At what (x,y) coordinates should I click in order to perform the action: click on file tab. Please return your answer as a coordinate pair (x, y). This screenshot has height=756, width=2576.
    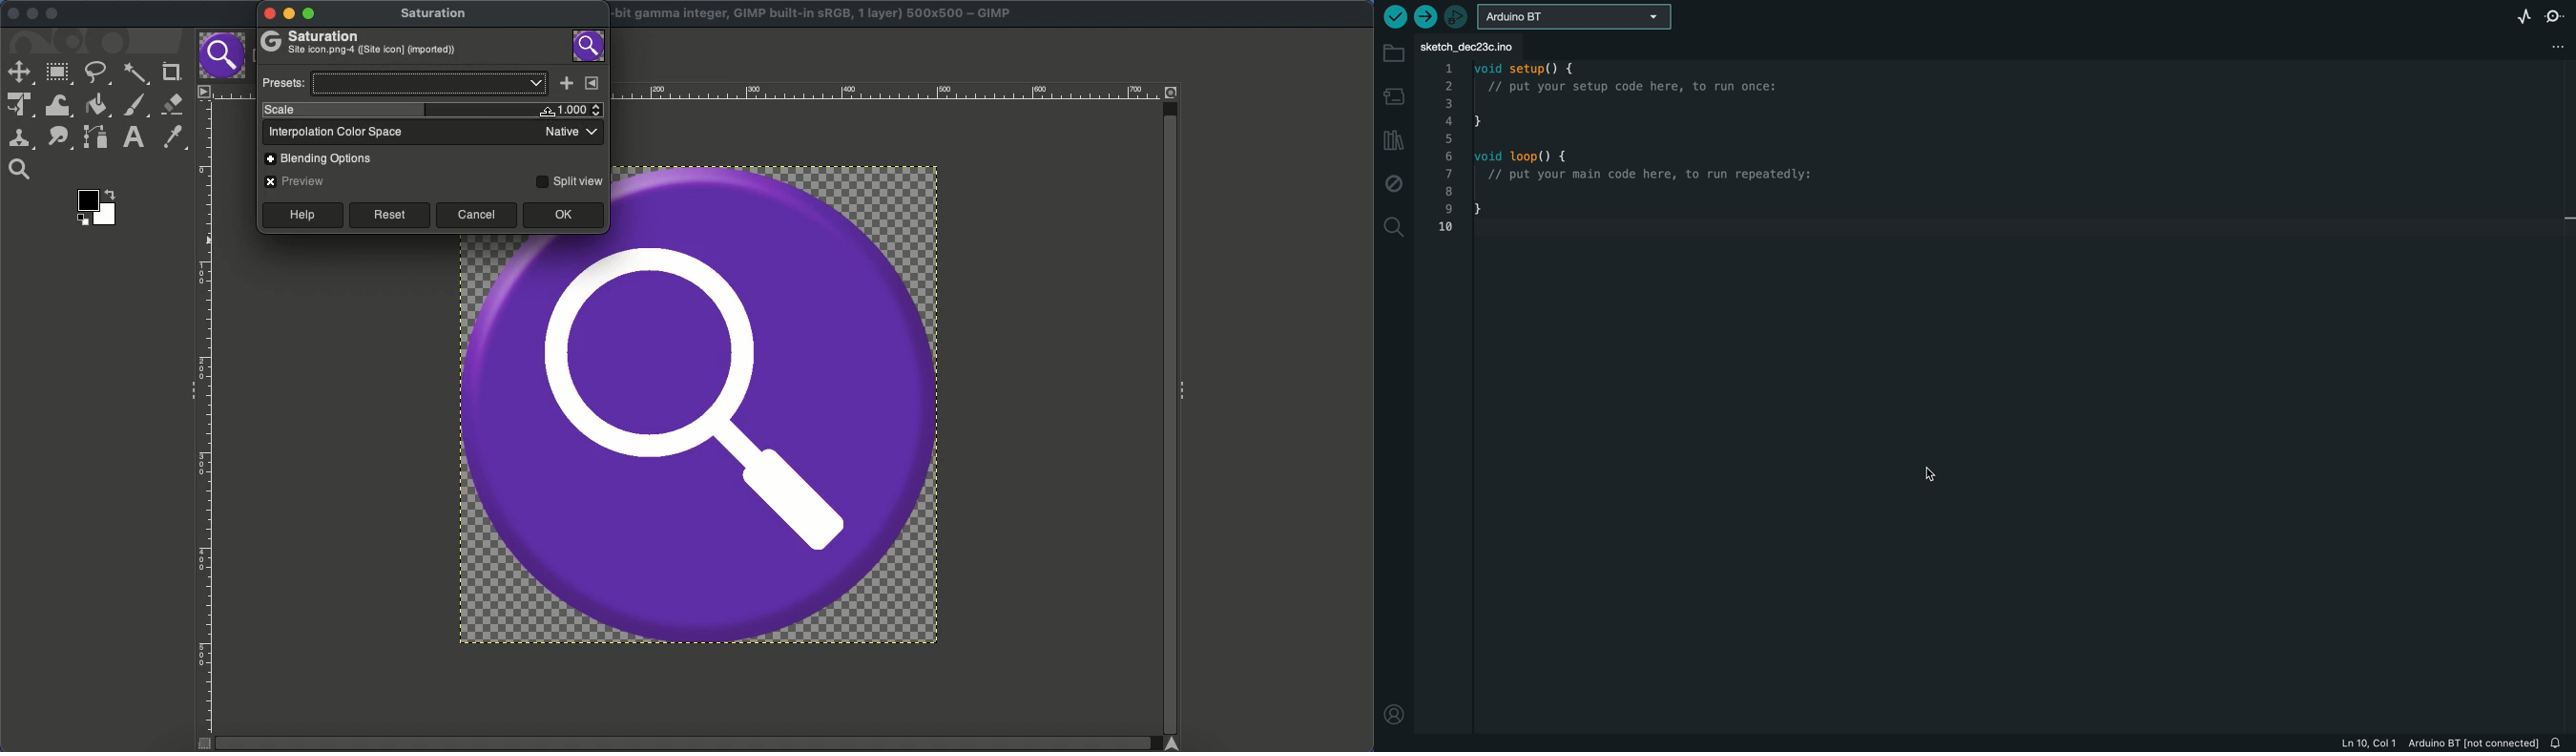
    Looking at the image, I should click on (1489, 48).